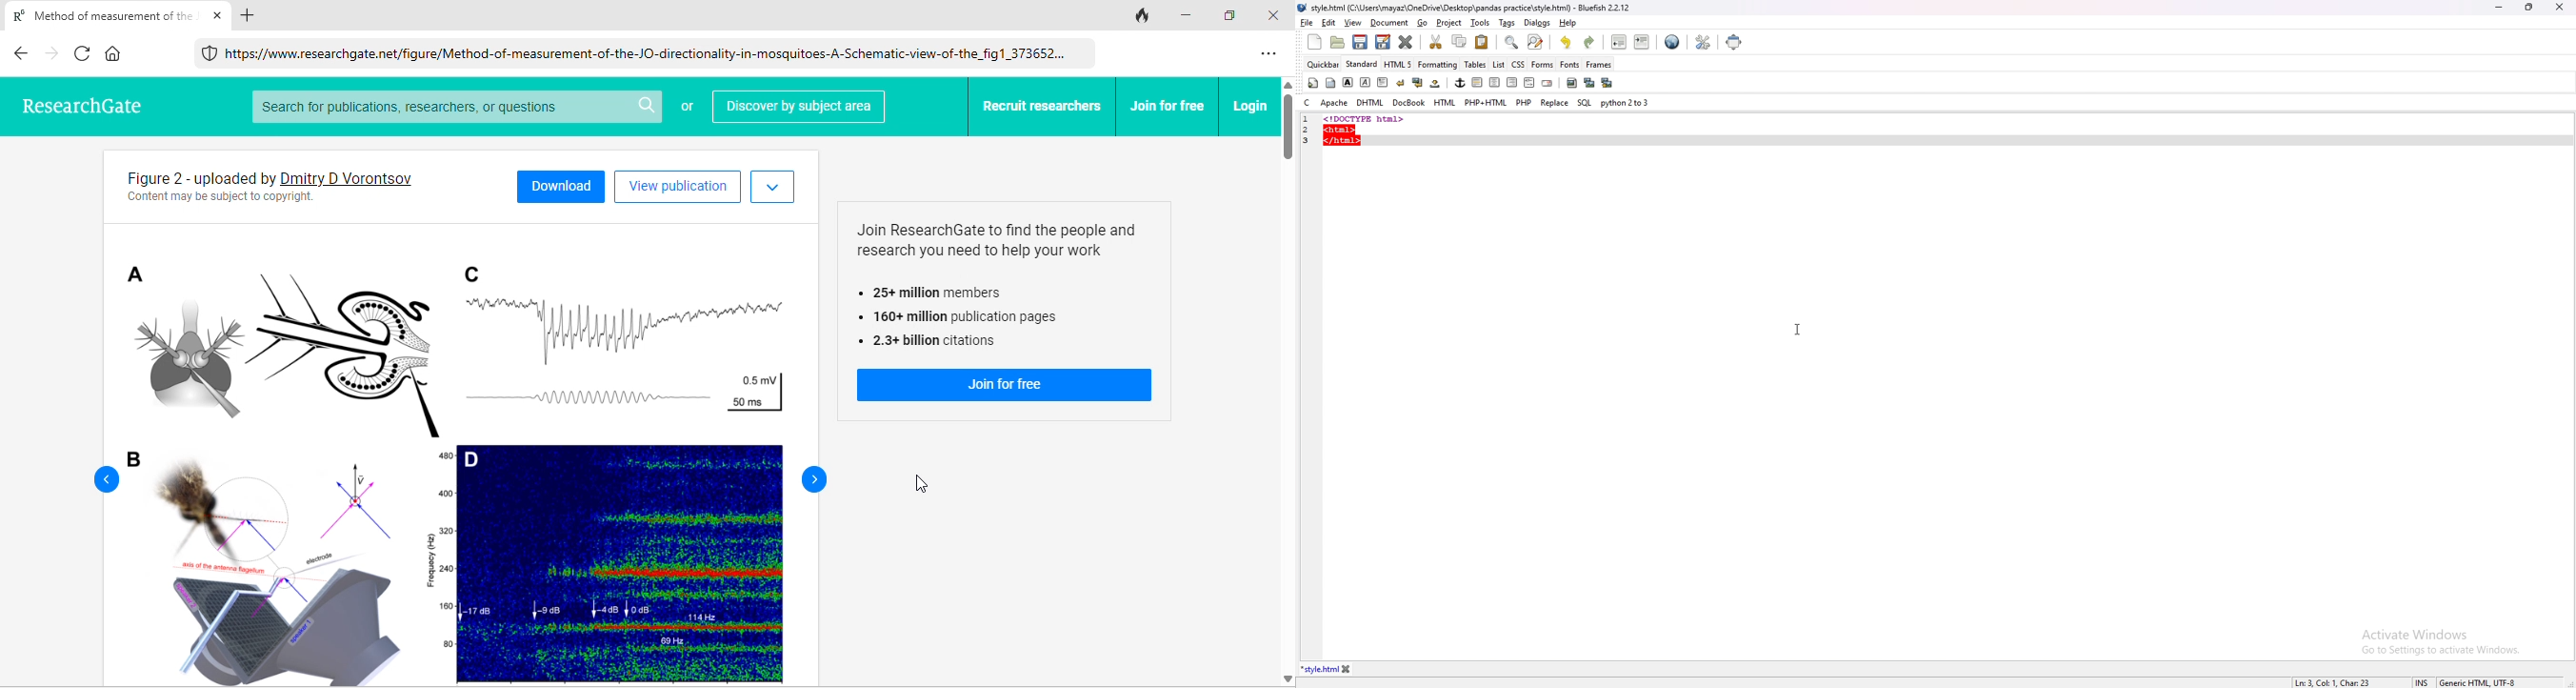  I want to click on bold, so click(1348, 82).